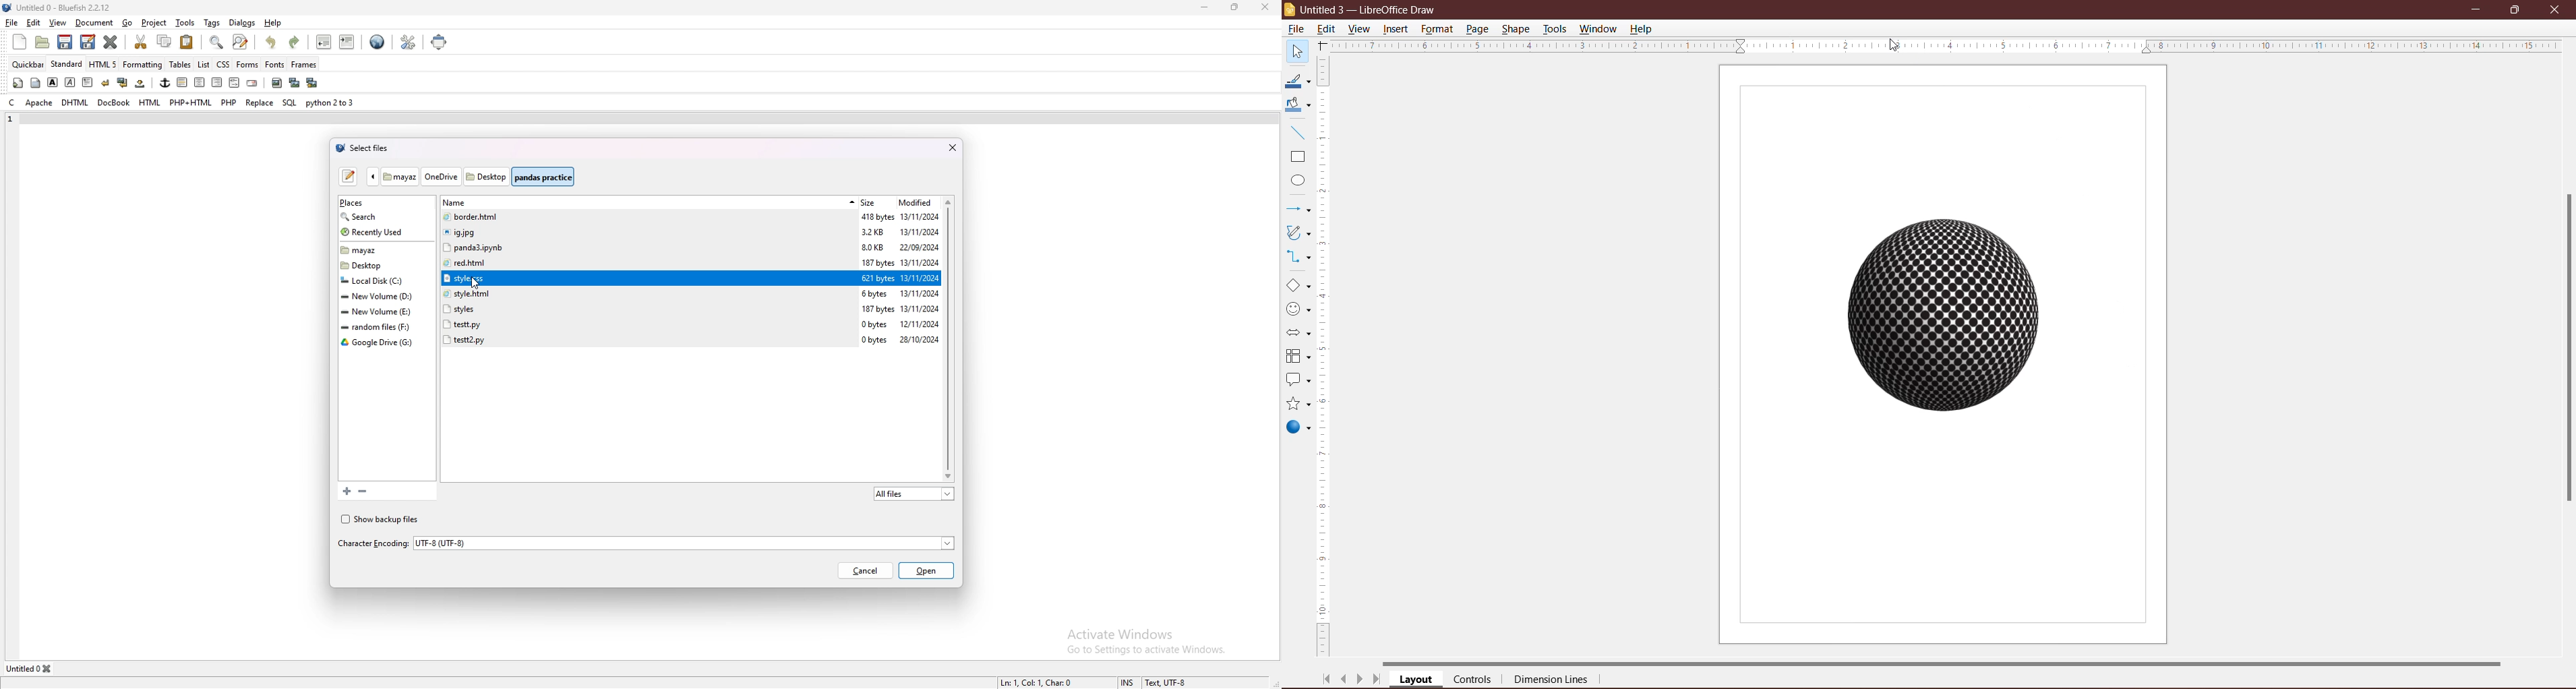 The height and width of the screenshot is (700, 2576). What do you see at coordinates (1944, 318) in the screenshot?
I see `Selected texture fill applied to the object` at bounding box center [1944, 318].